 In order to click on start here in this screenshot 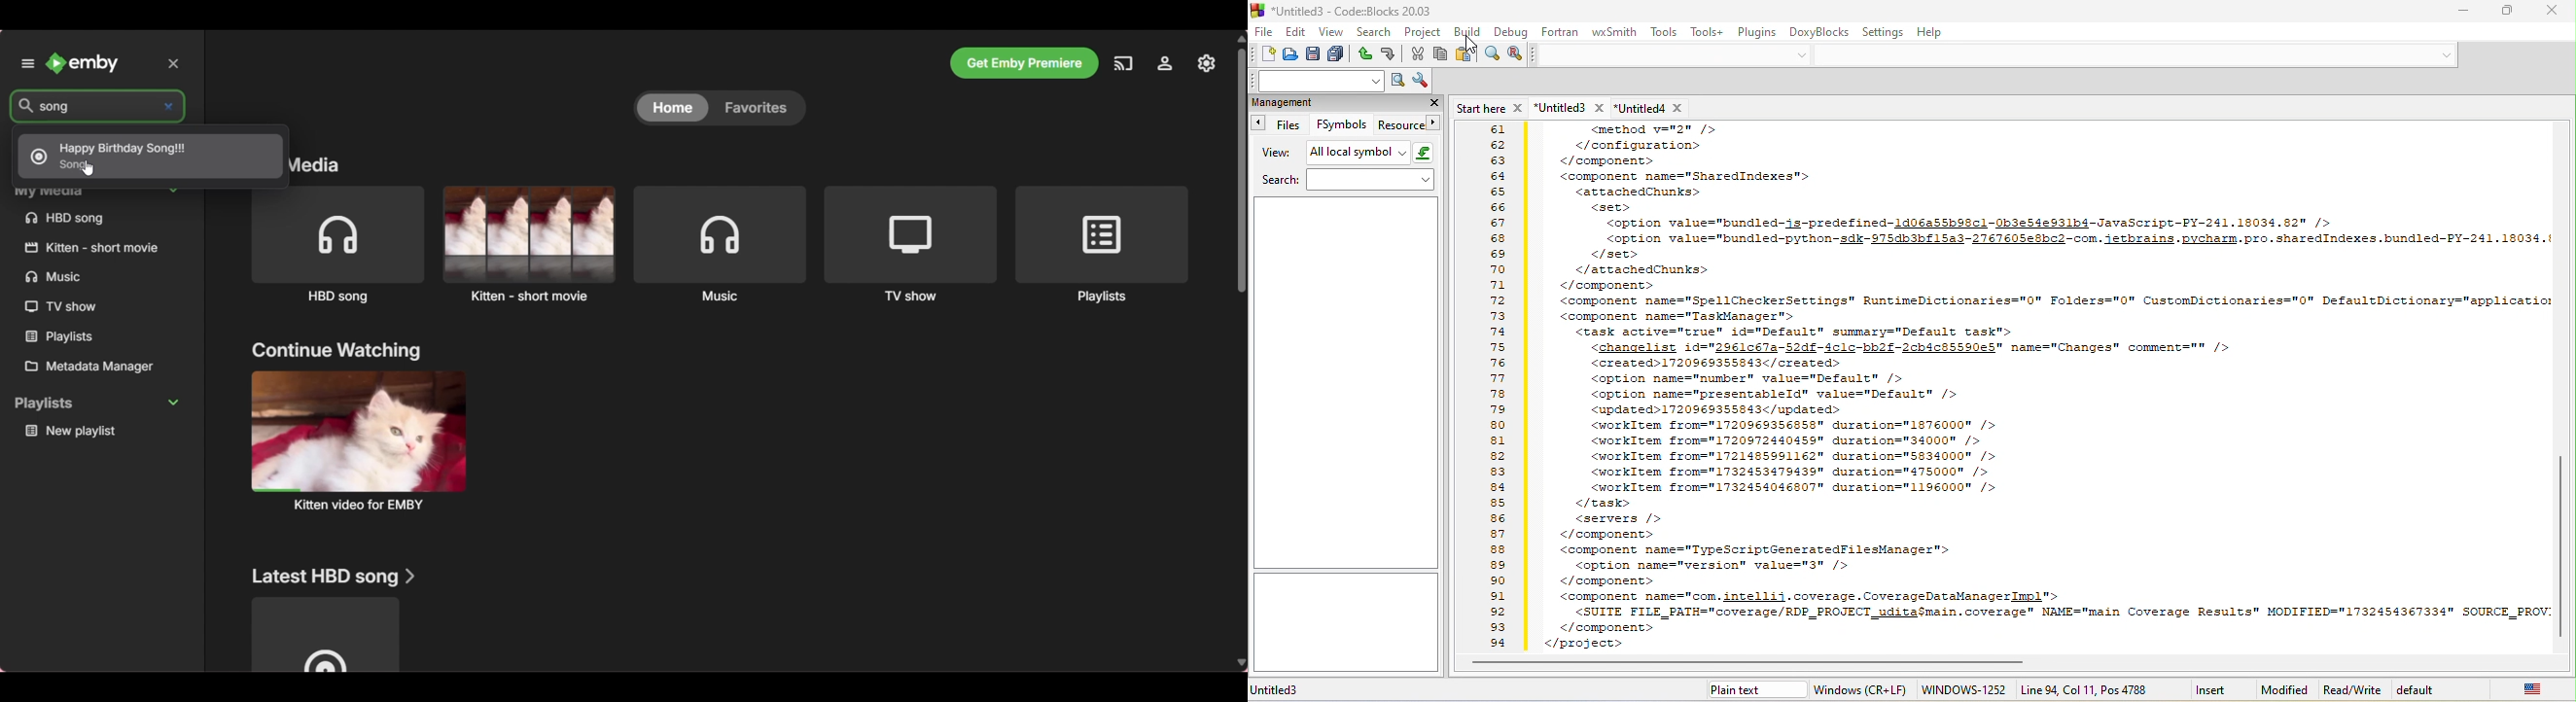, I will do `click(1488, 106)`.